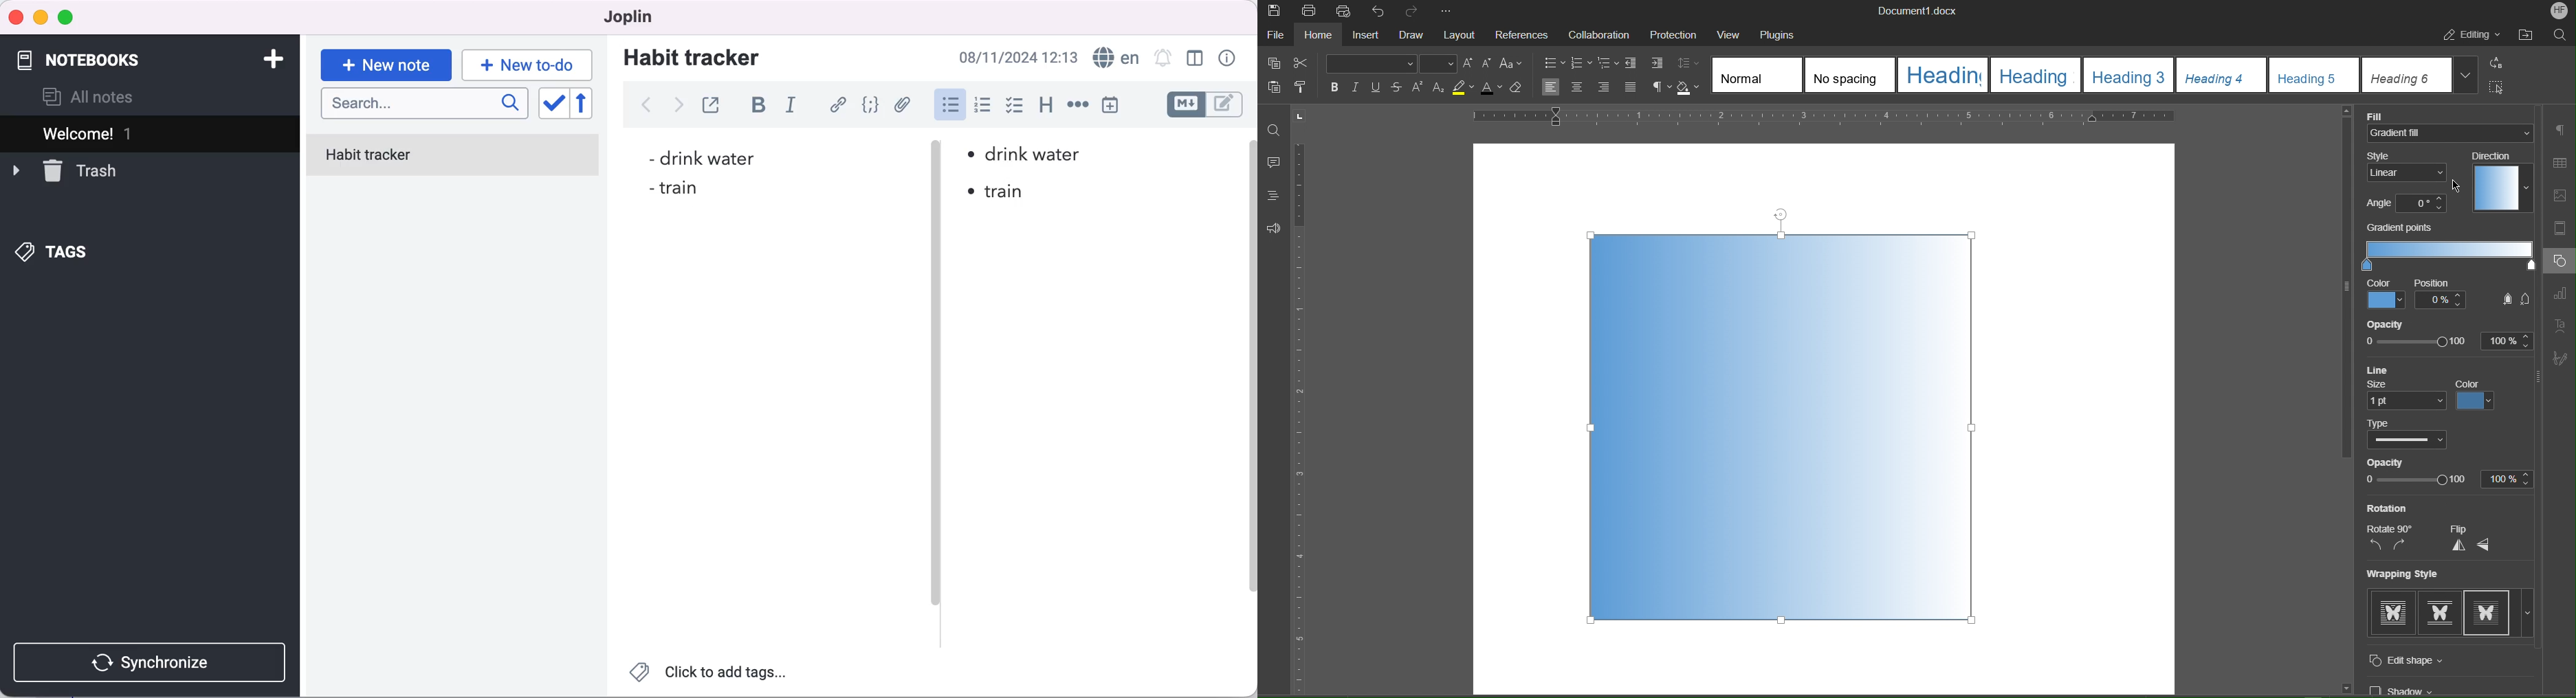  I want to click on hyperlink, so click(840, 104).